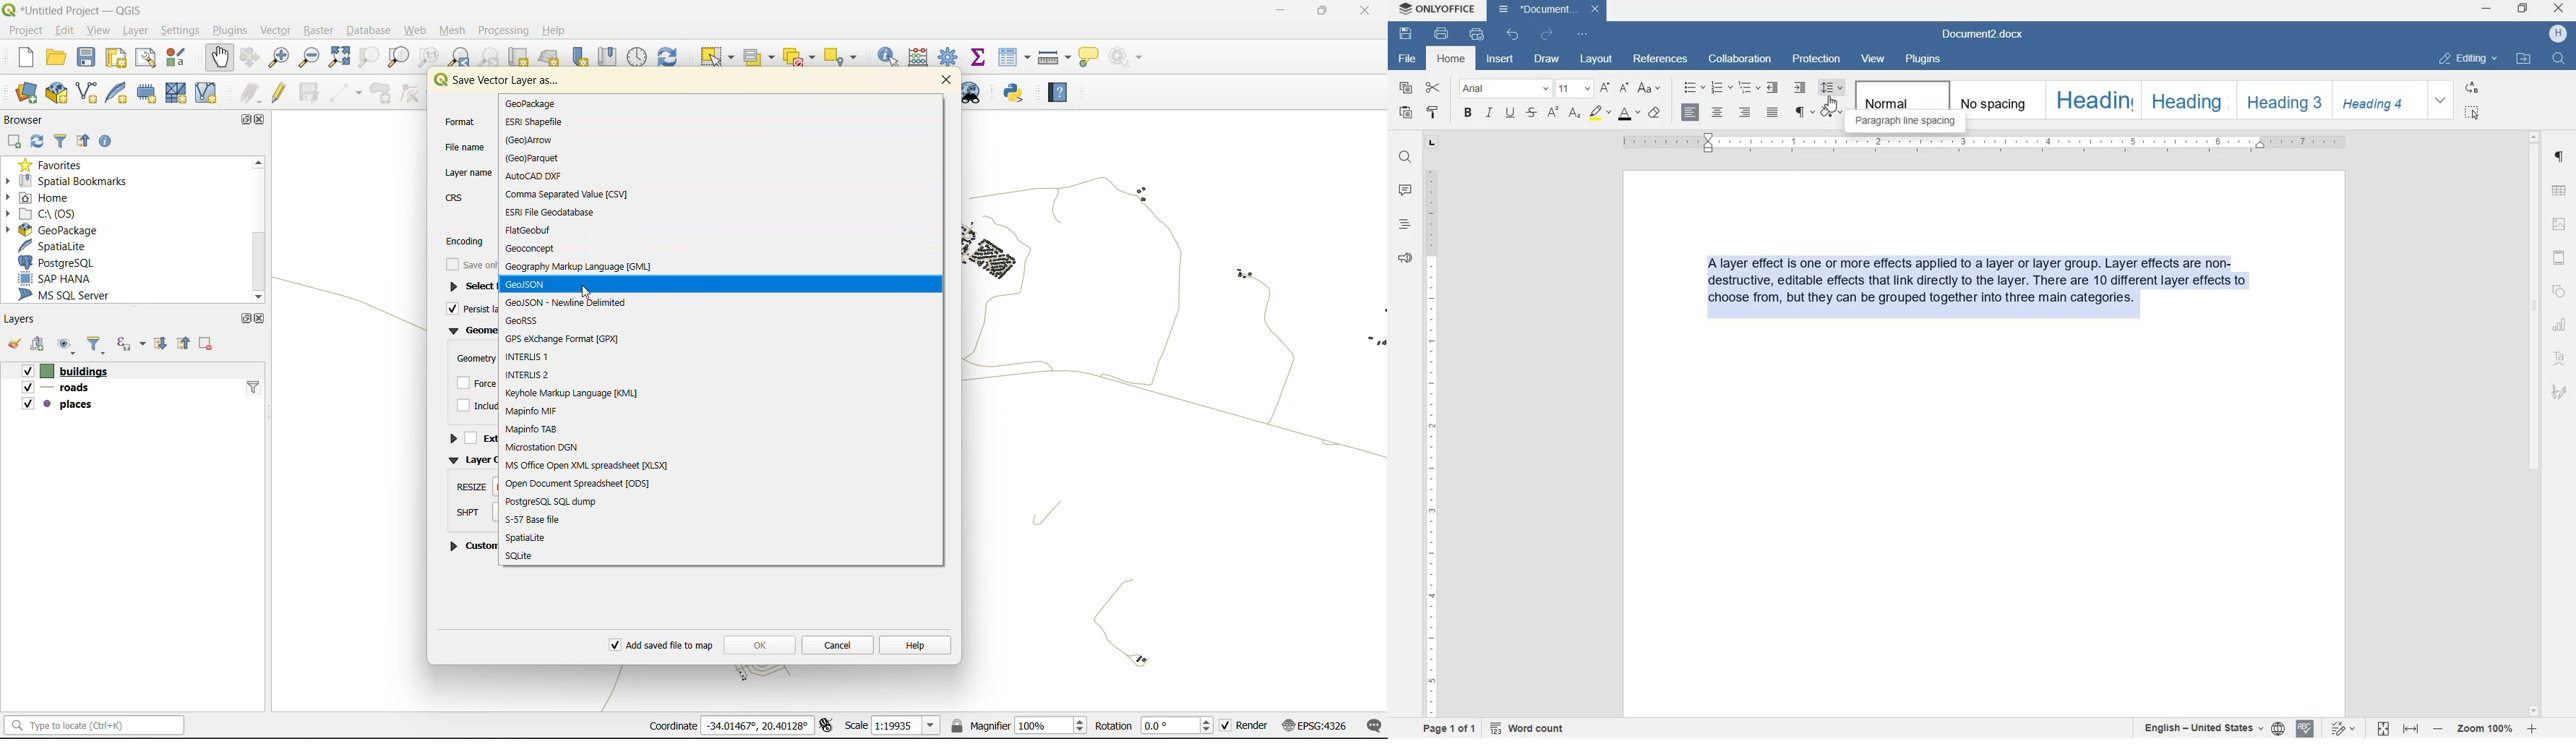  I want to click on style manager, so click(176, 59).